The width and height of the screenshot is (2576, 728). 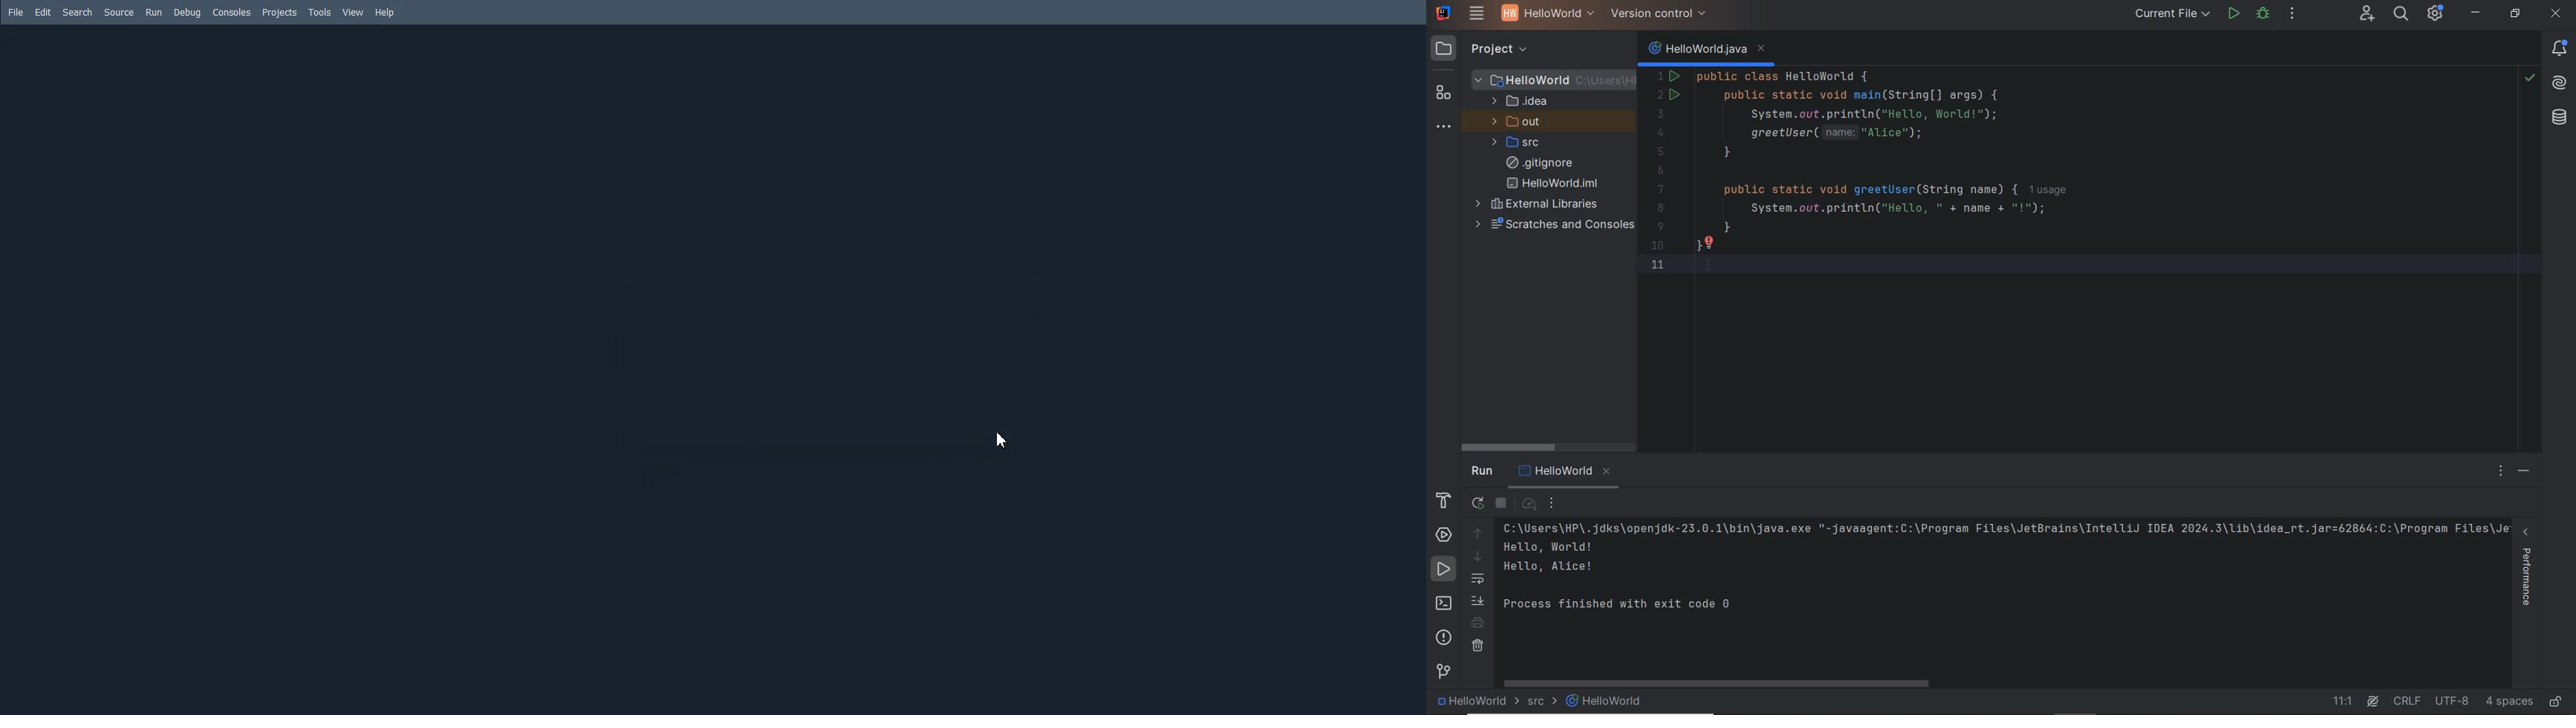 What do you see at coordinates (17, 13) in the screenshot?
I see `File` at bounding box center [17, 13].